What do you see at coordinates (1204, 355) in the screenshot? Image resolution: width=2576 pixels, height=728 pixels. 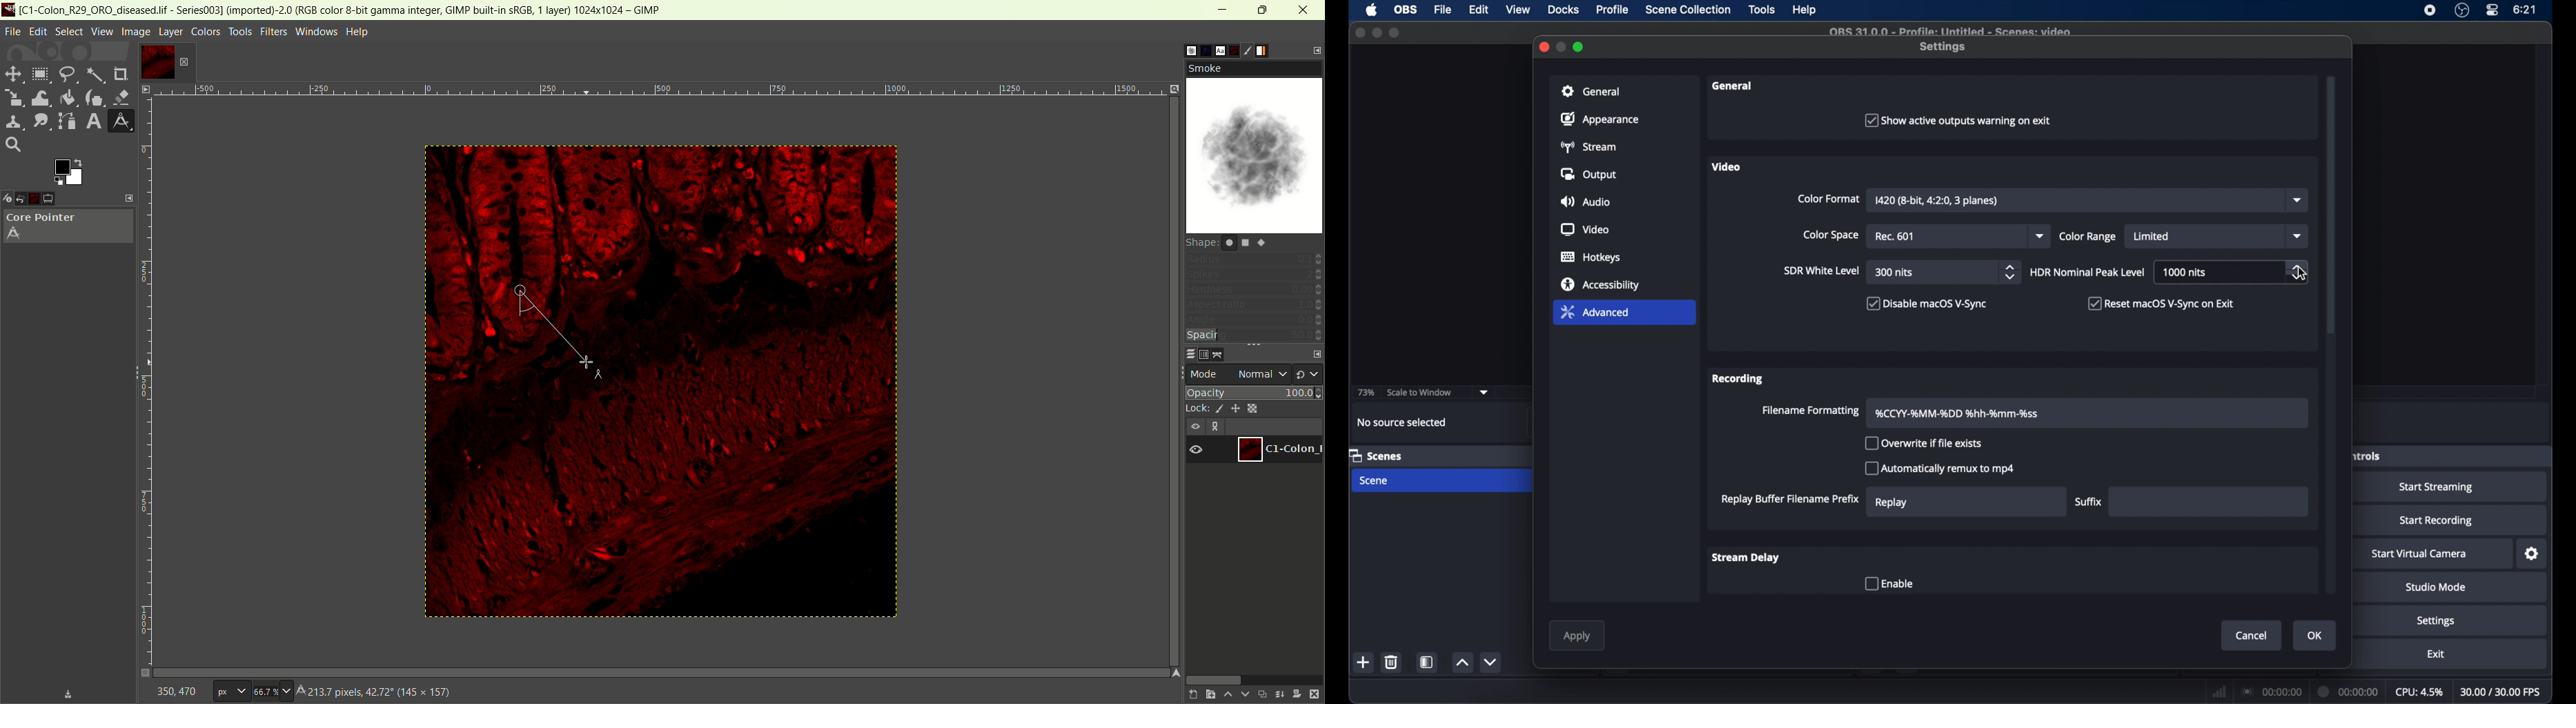 I see `channels` at bounding box center [1204, 355].